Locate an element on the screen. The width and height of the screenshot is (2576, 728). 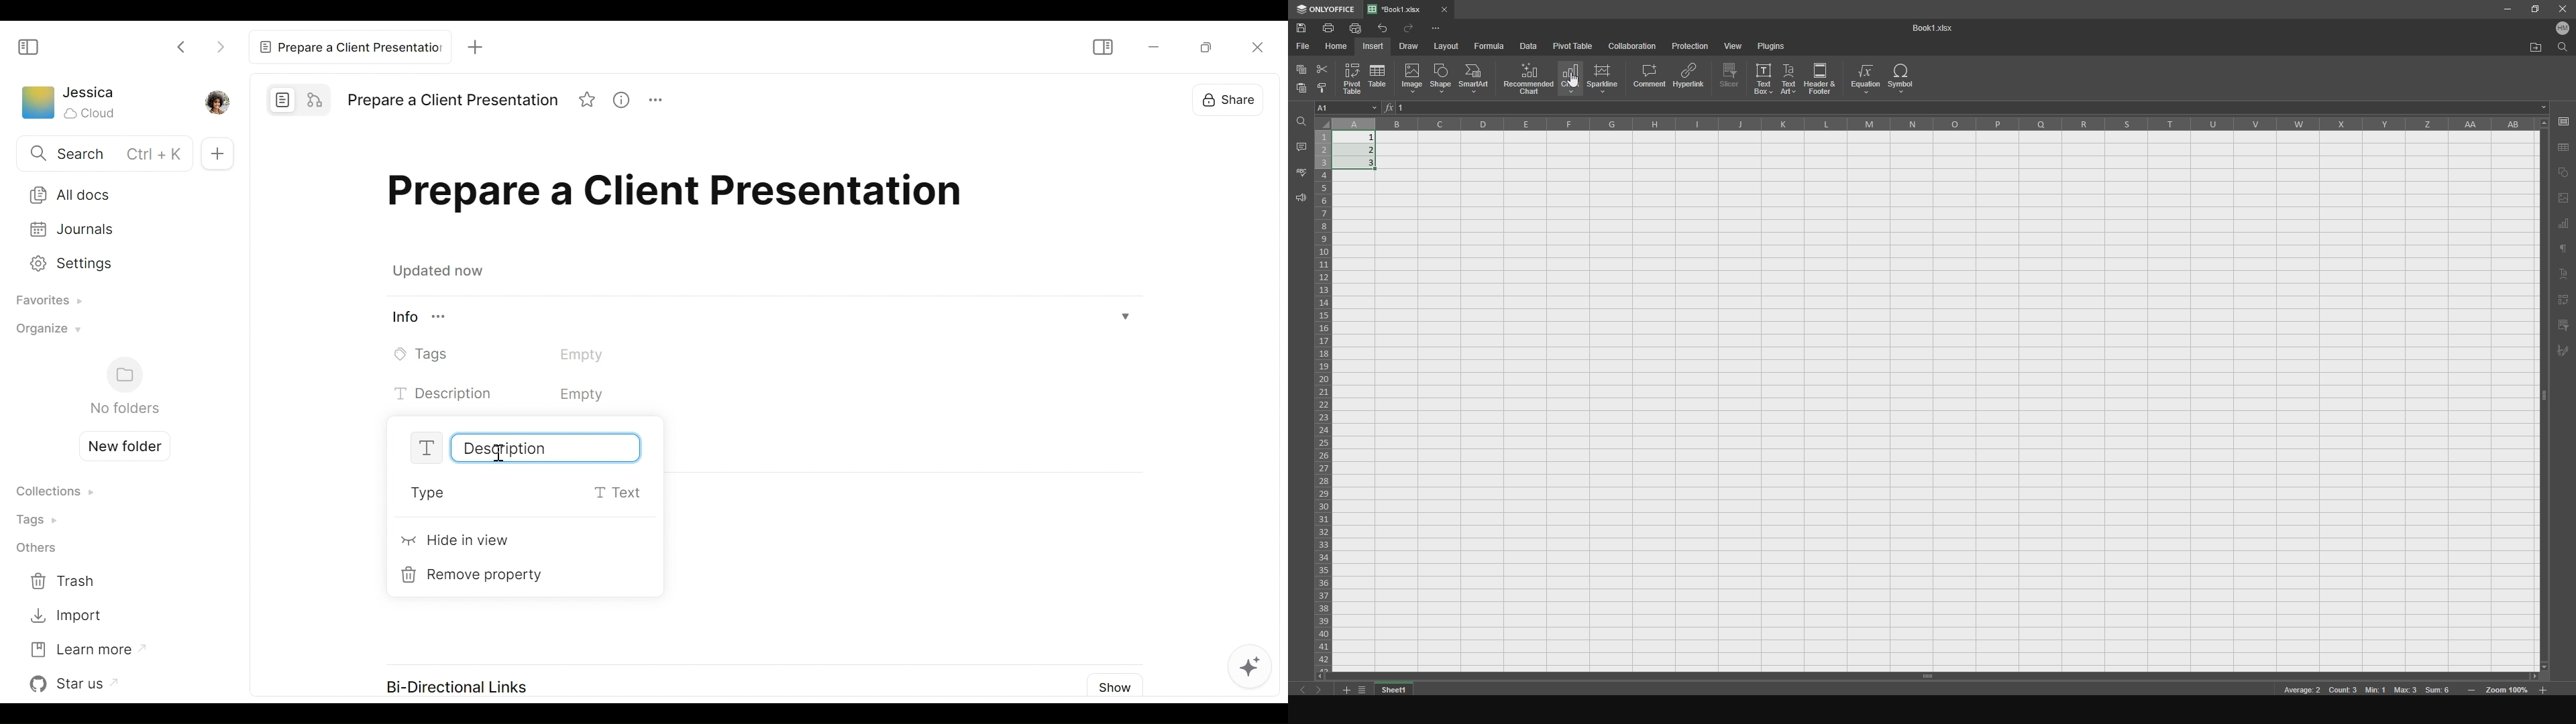
Click to go Forward is located at coordinates (220, 44).